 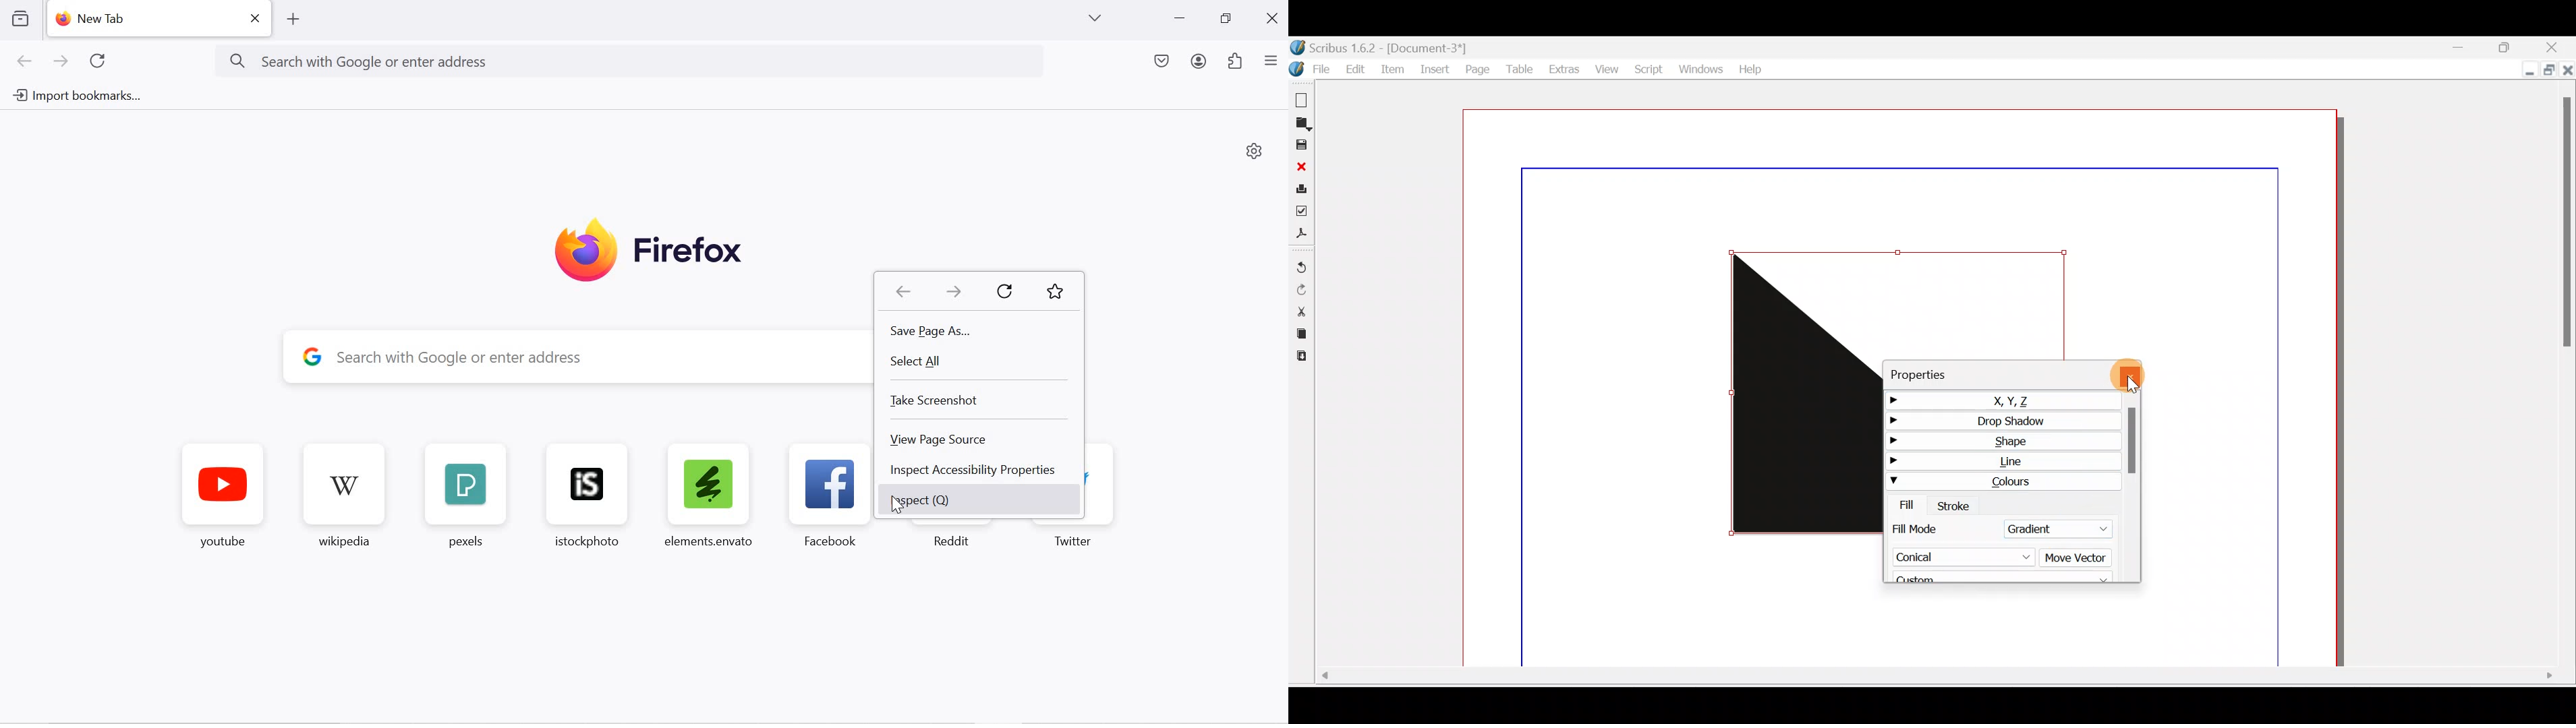 What do you see at coordinates (346, 499) in the screenshot?
I see `‘Wikipedia` at bounding box center [346, 499].